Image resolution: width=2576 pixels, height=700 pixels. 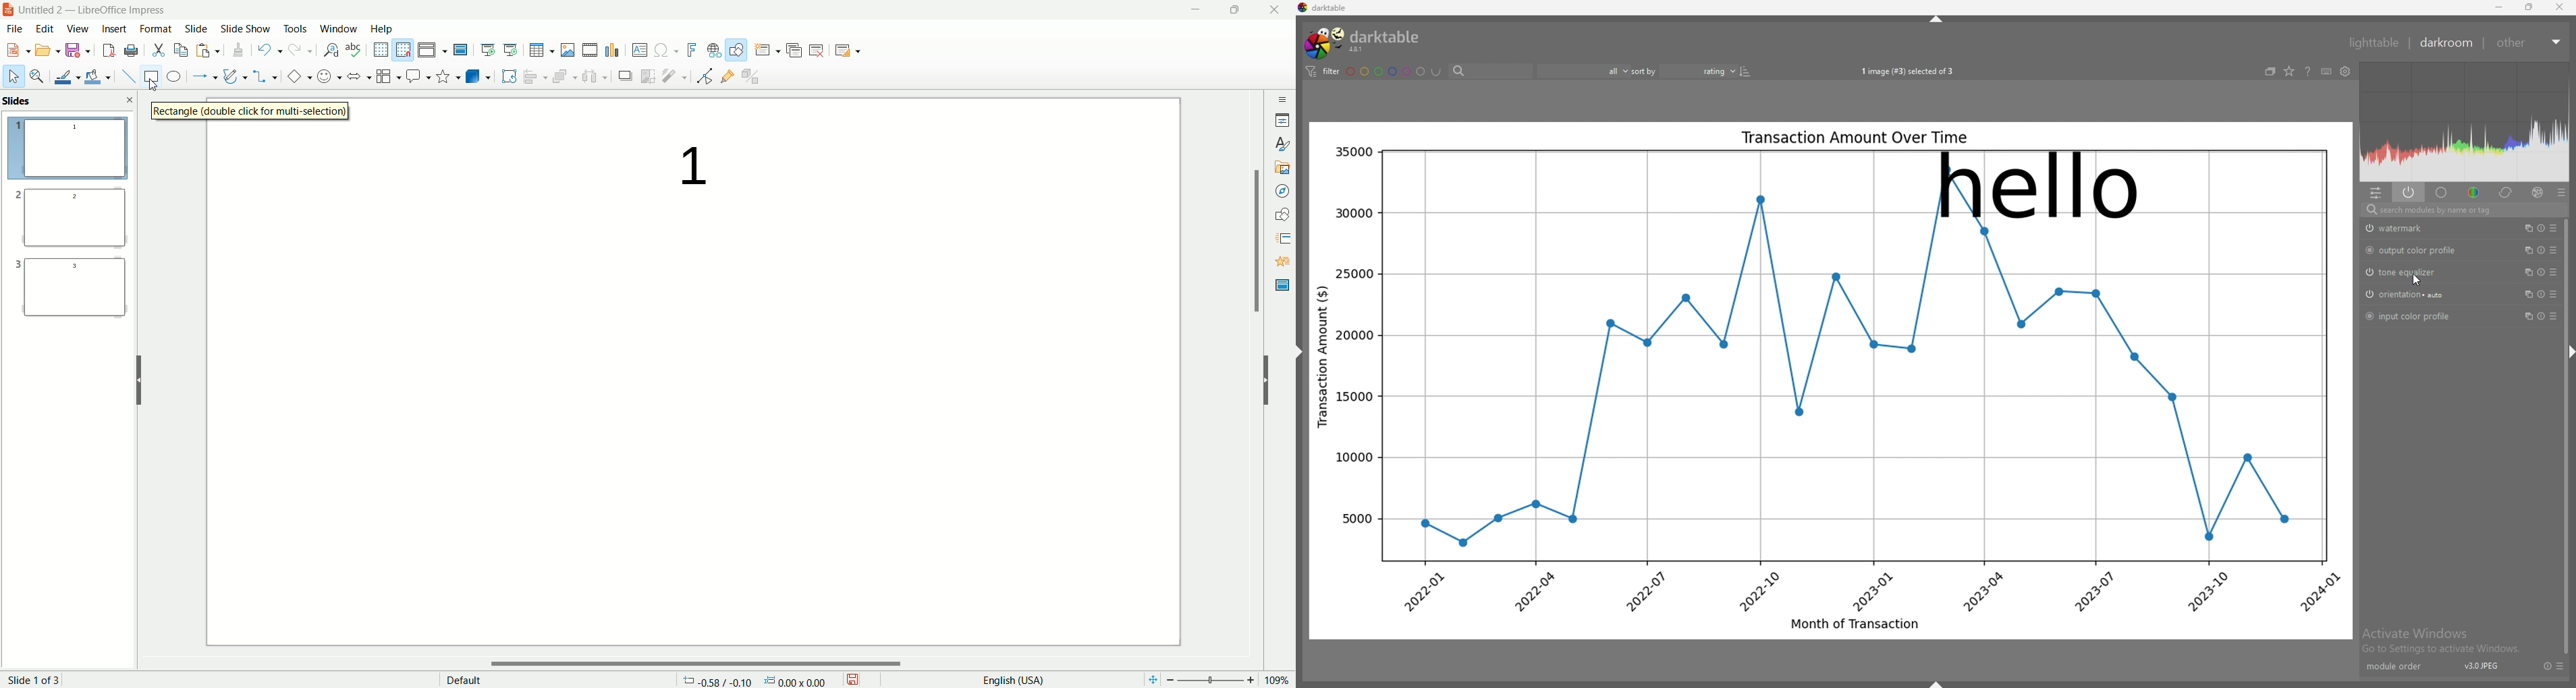 I want to click on tools, so click(x=297, y=32).